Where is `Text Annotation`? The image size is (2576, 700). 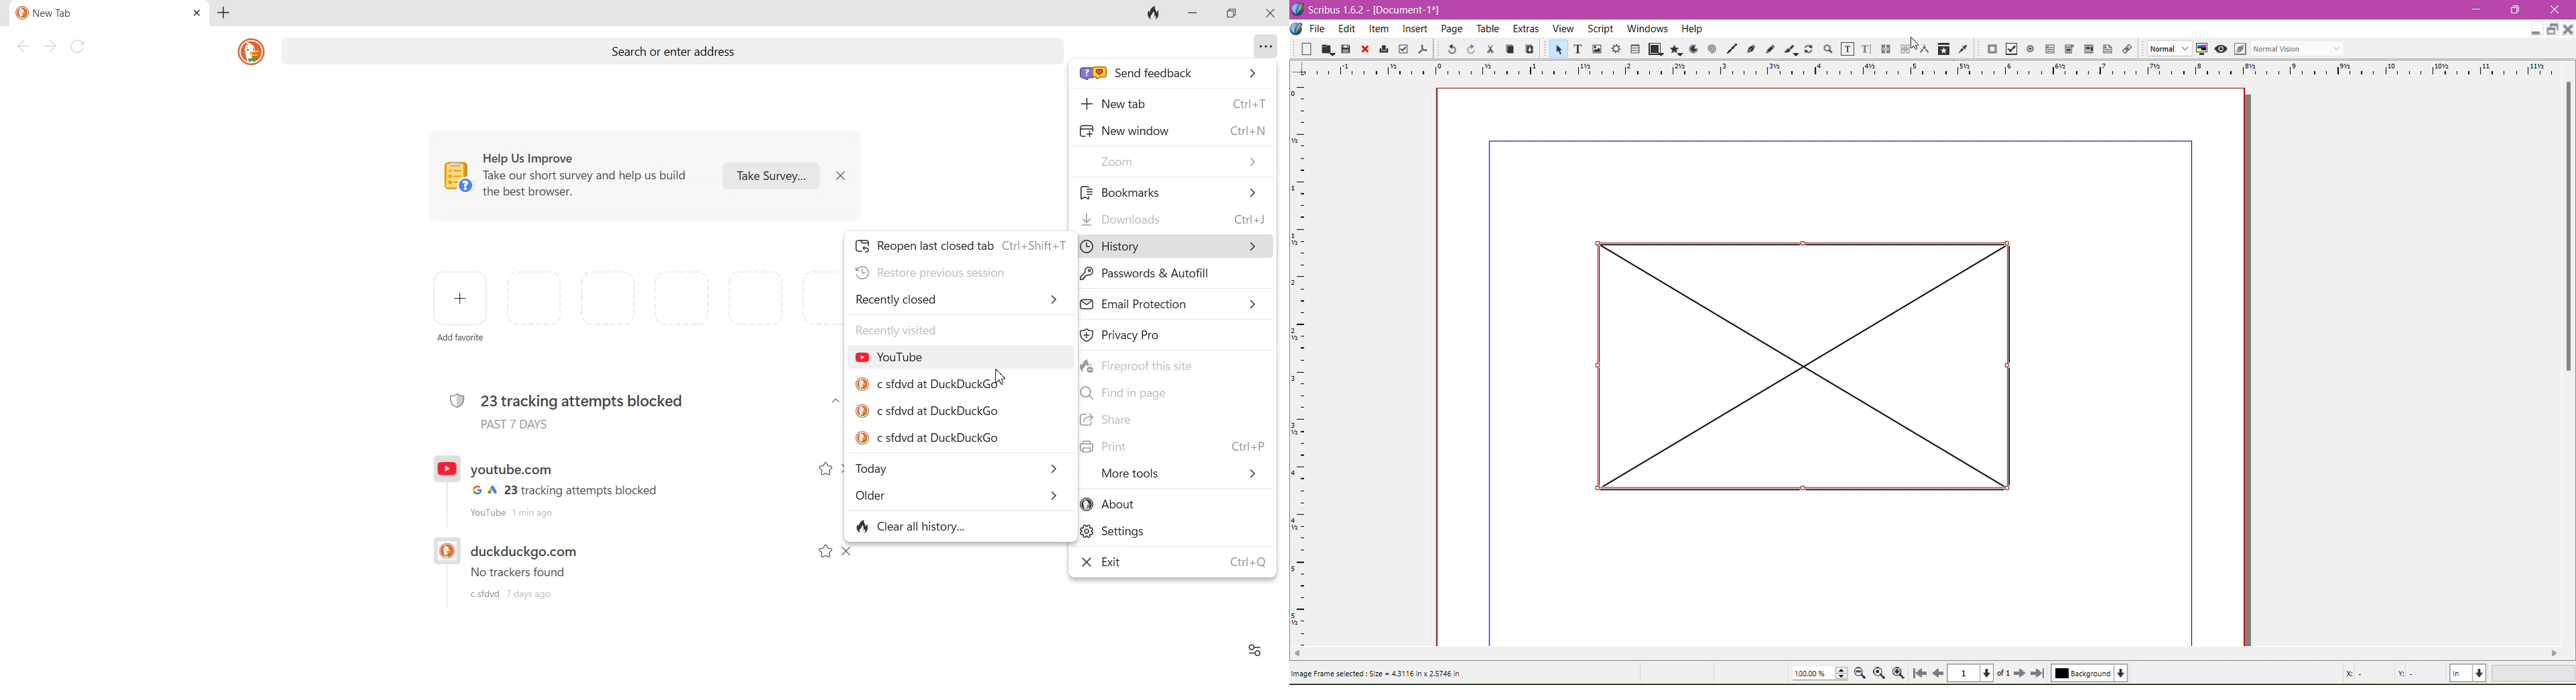
Text Annotation is located at coordinates (2108, 49).